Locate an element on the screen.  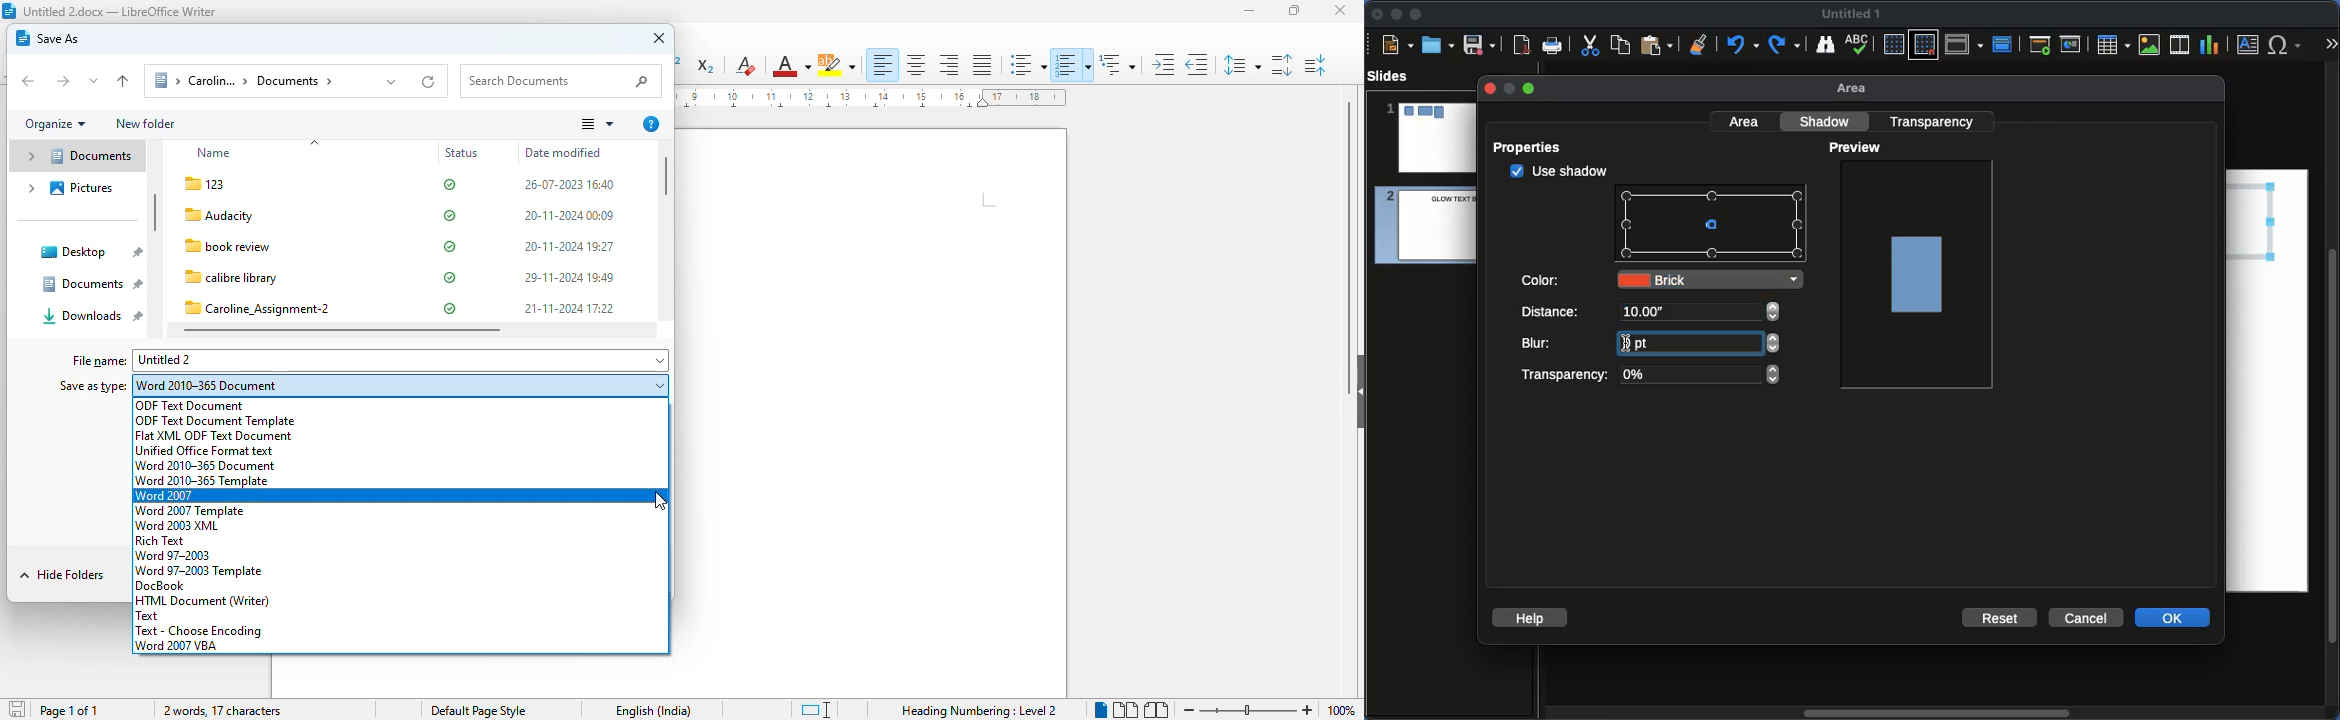
2 words, 17 characters is located at coordinates (223, 711).